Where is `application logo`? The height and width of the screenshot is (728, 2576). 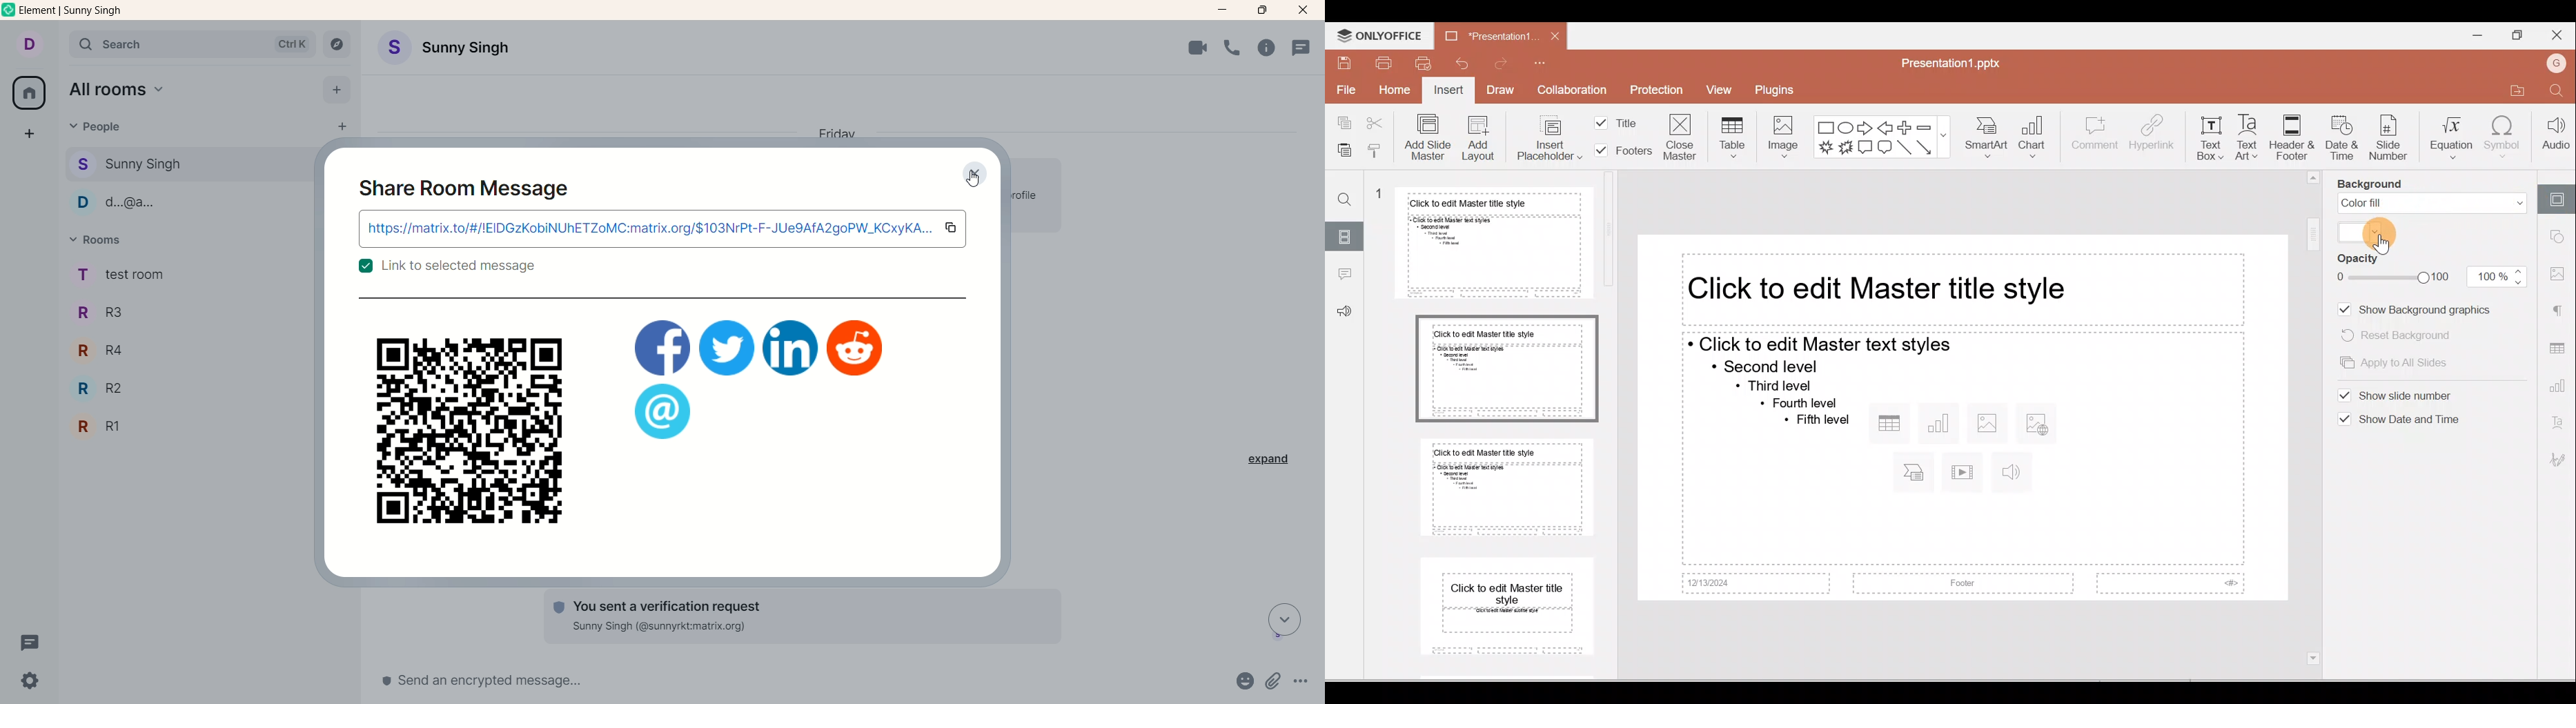
application logo is located at coordinates (727, 347).